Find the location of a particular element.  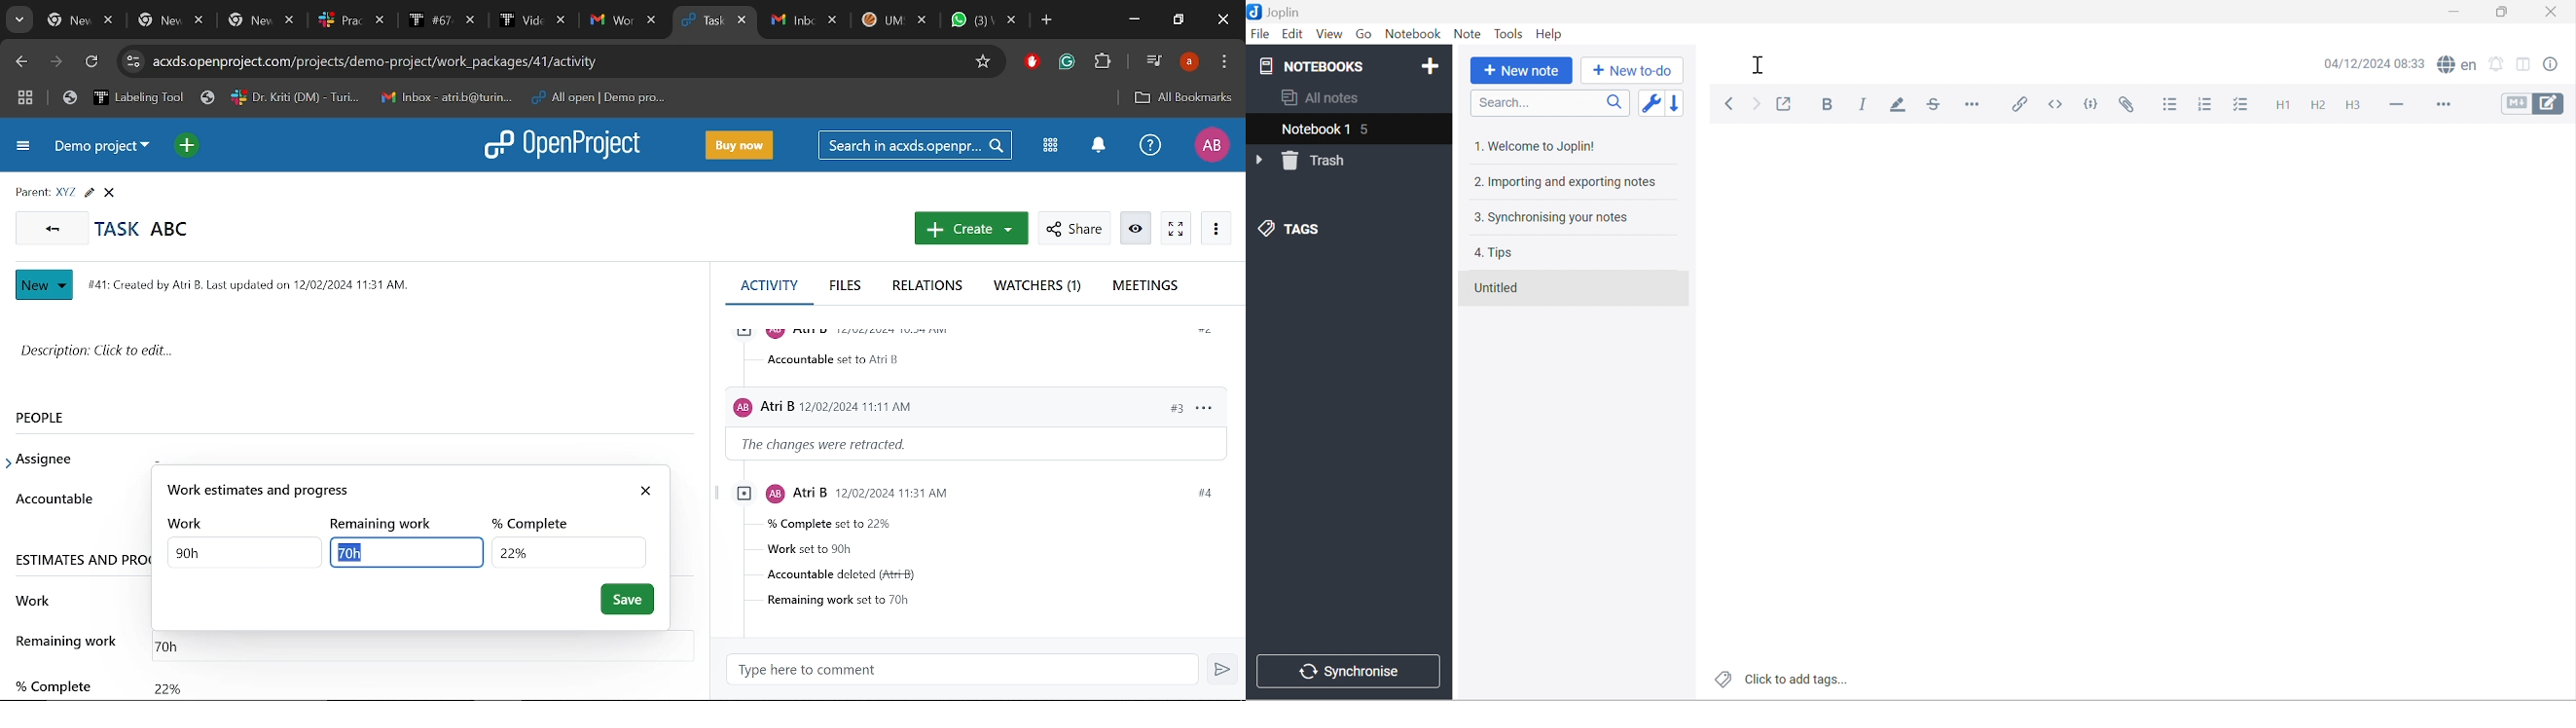

2. Importing and exporting notes is located at coordinates (1568, 183).